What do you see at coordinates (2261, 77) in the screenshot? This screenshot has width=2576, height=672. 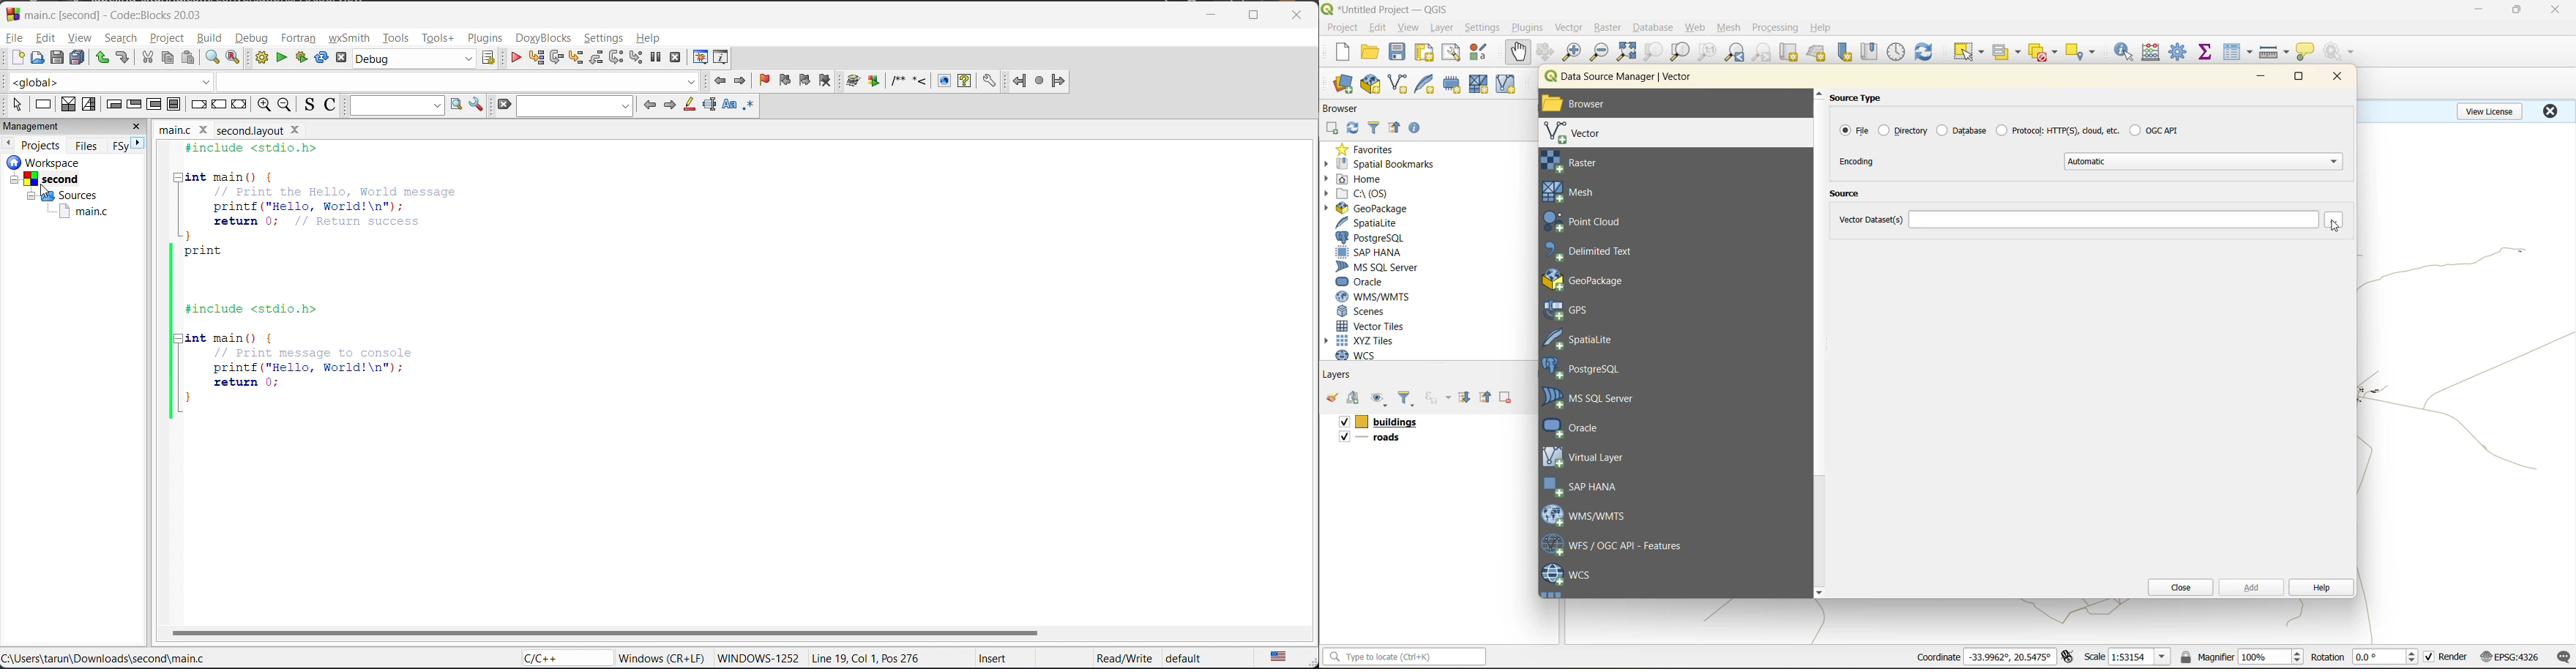 I see `minimize` at bounding box center [2261, 77].